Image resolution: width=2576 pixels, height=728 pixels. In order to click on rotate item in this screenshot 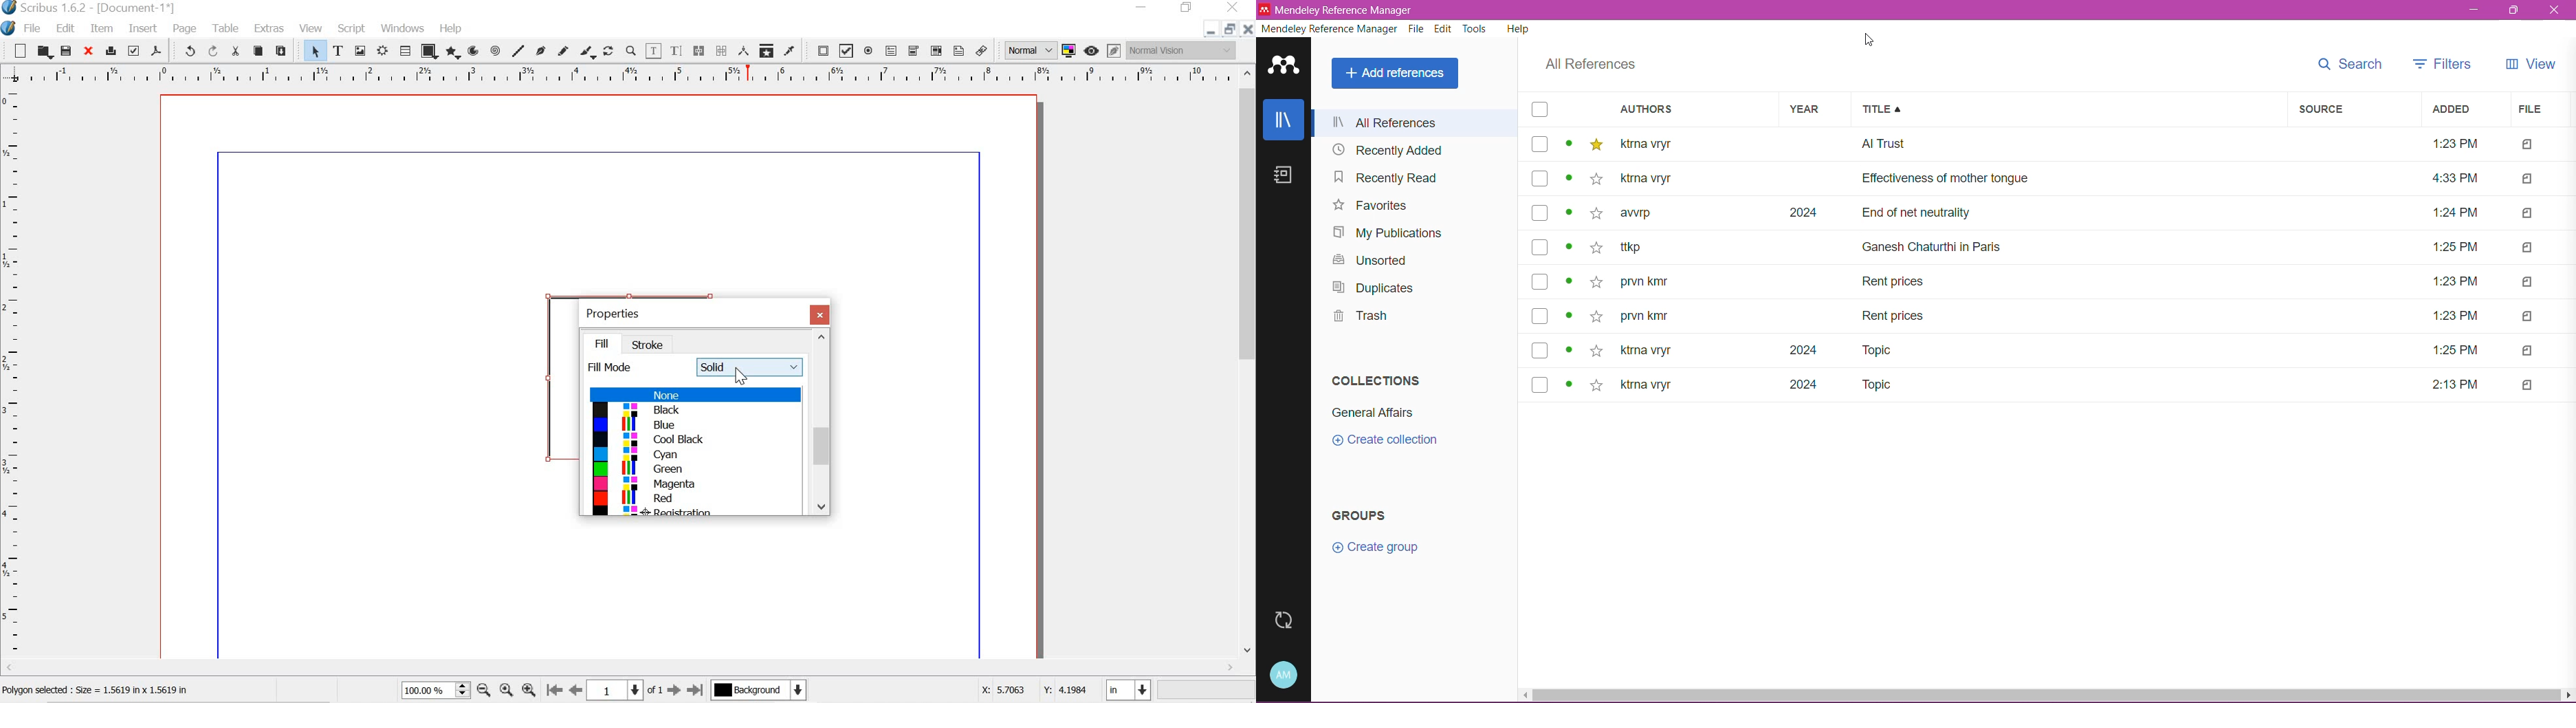, I will do `click(608, 50)`.